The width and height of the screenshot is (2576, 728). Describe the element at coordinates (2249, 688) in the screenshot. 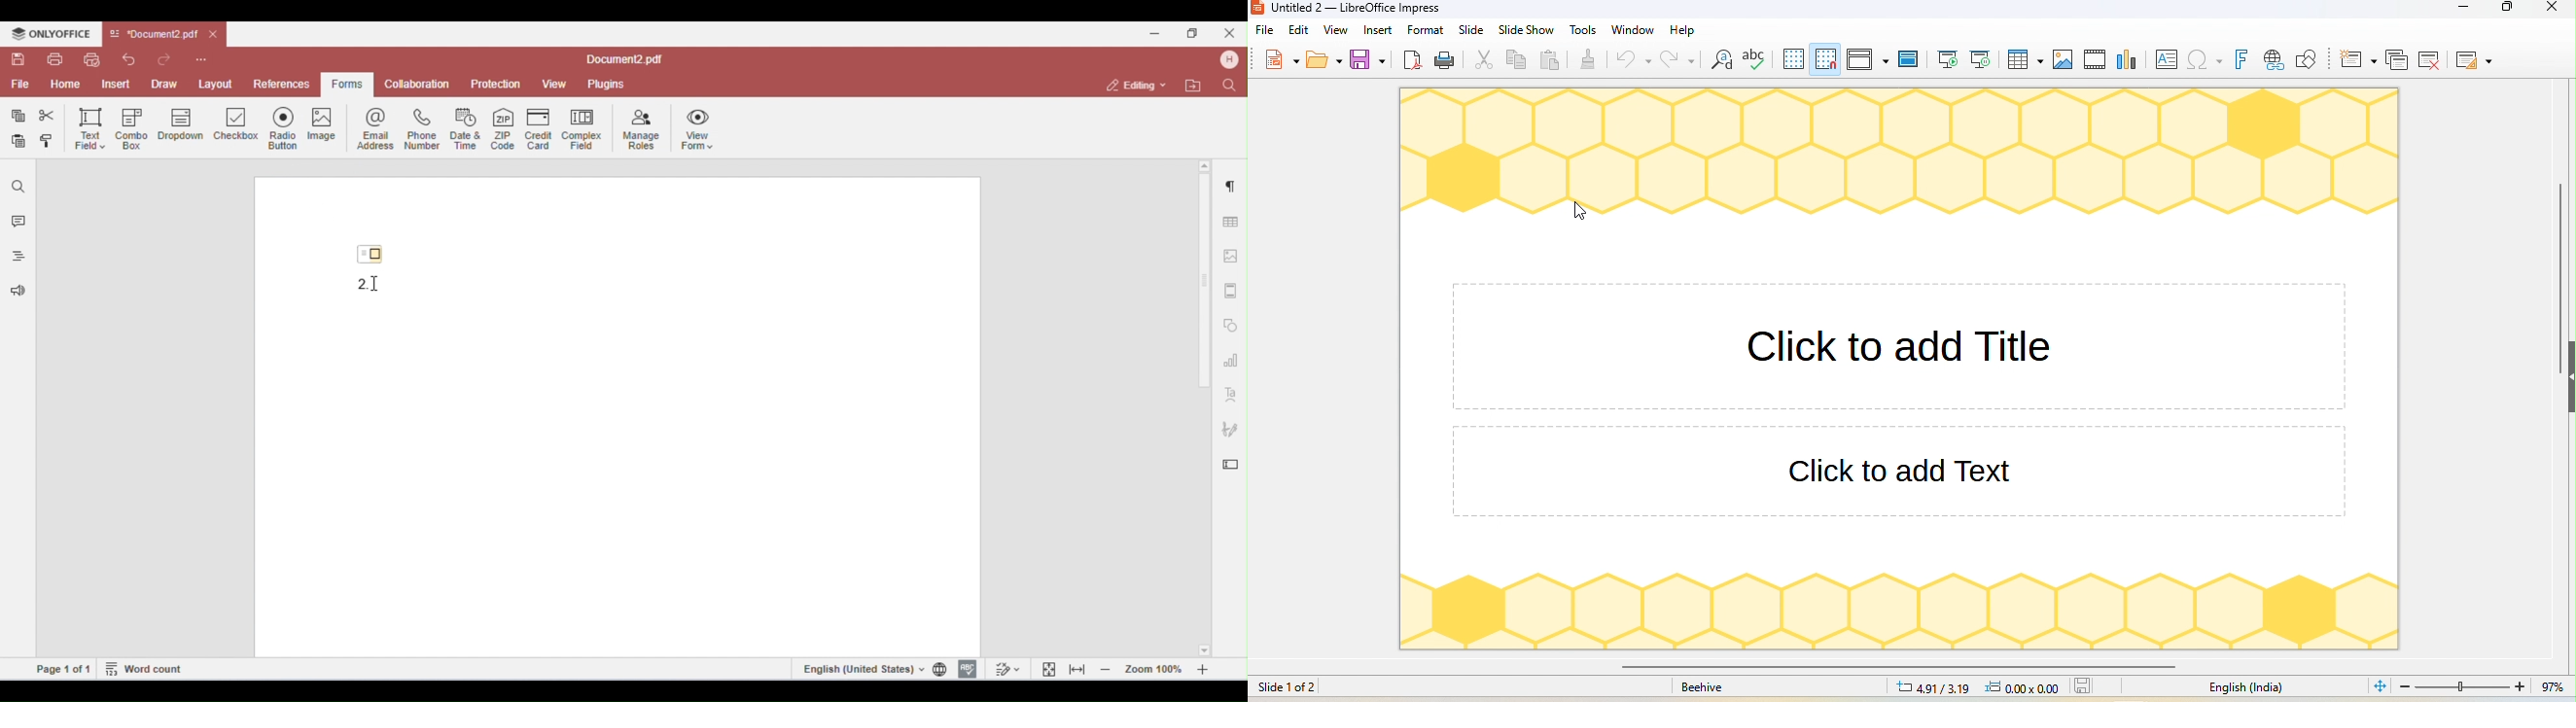

I see `English (India)` at that location.